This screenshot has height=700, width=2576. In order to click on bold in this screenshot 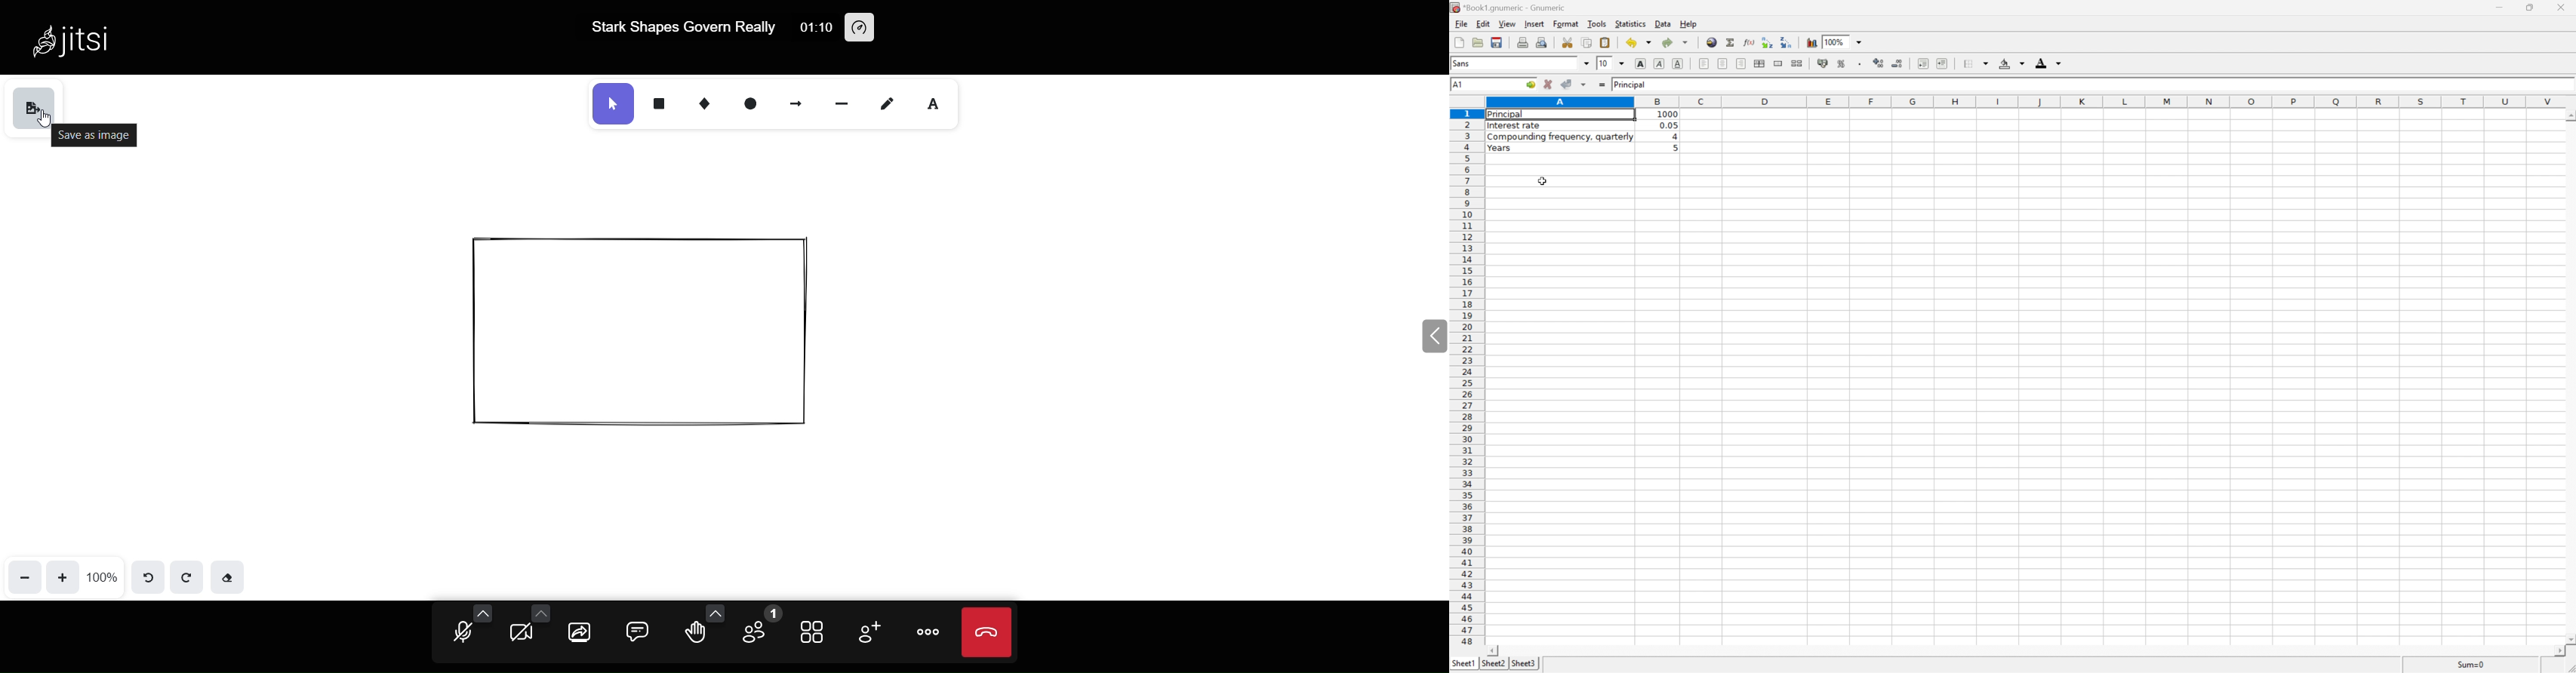, I will do `click(1639, 63)`.